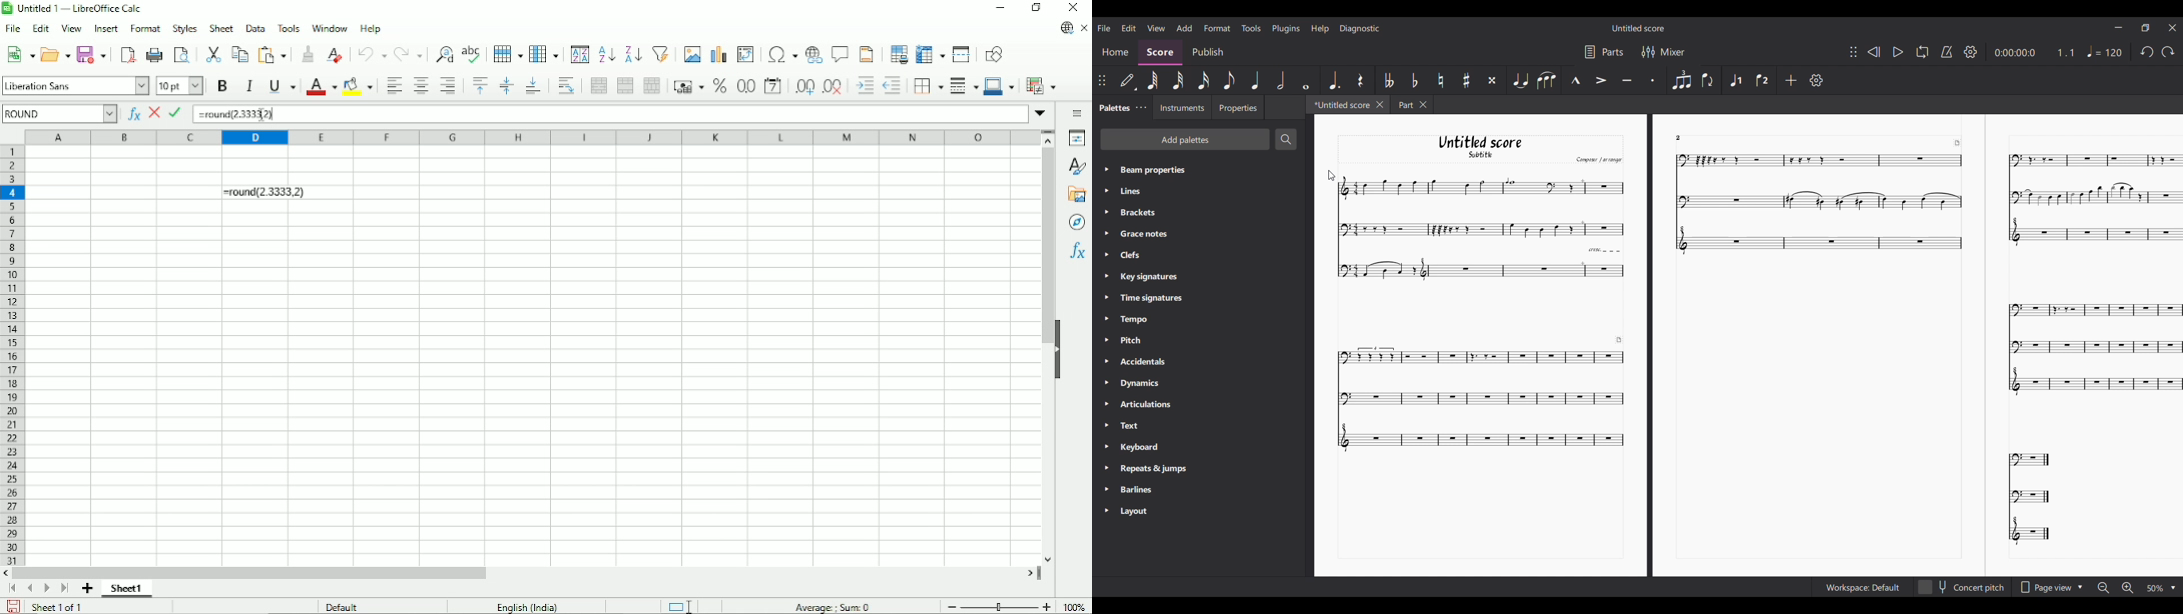 This screenshot has width=2184, height=616. I want to click on Open, so click(56, 53).